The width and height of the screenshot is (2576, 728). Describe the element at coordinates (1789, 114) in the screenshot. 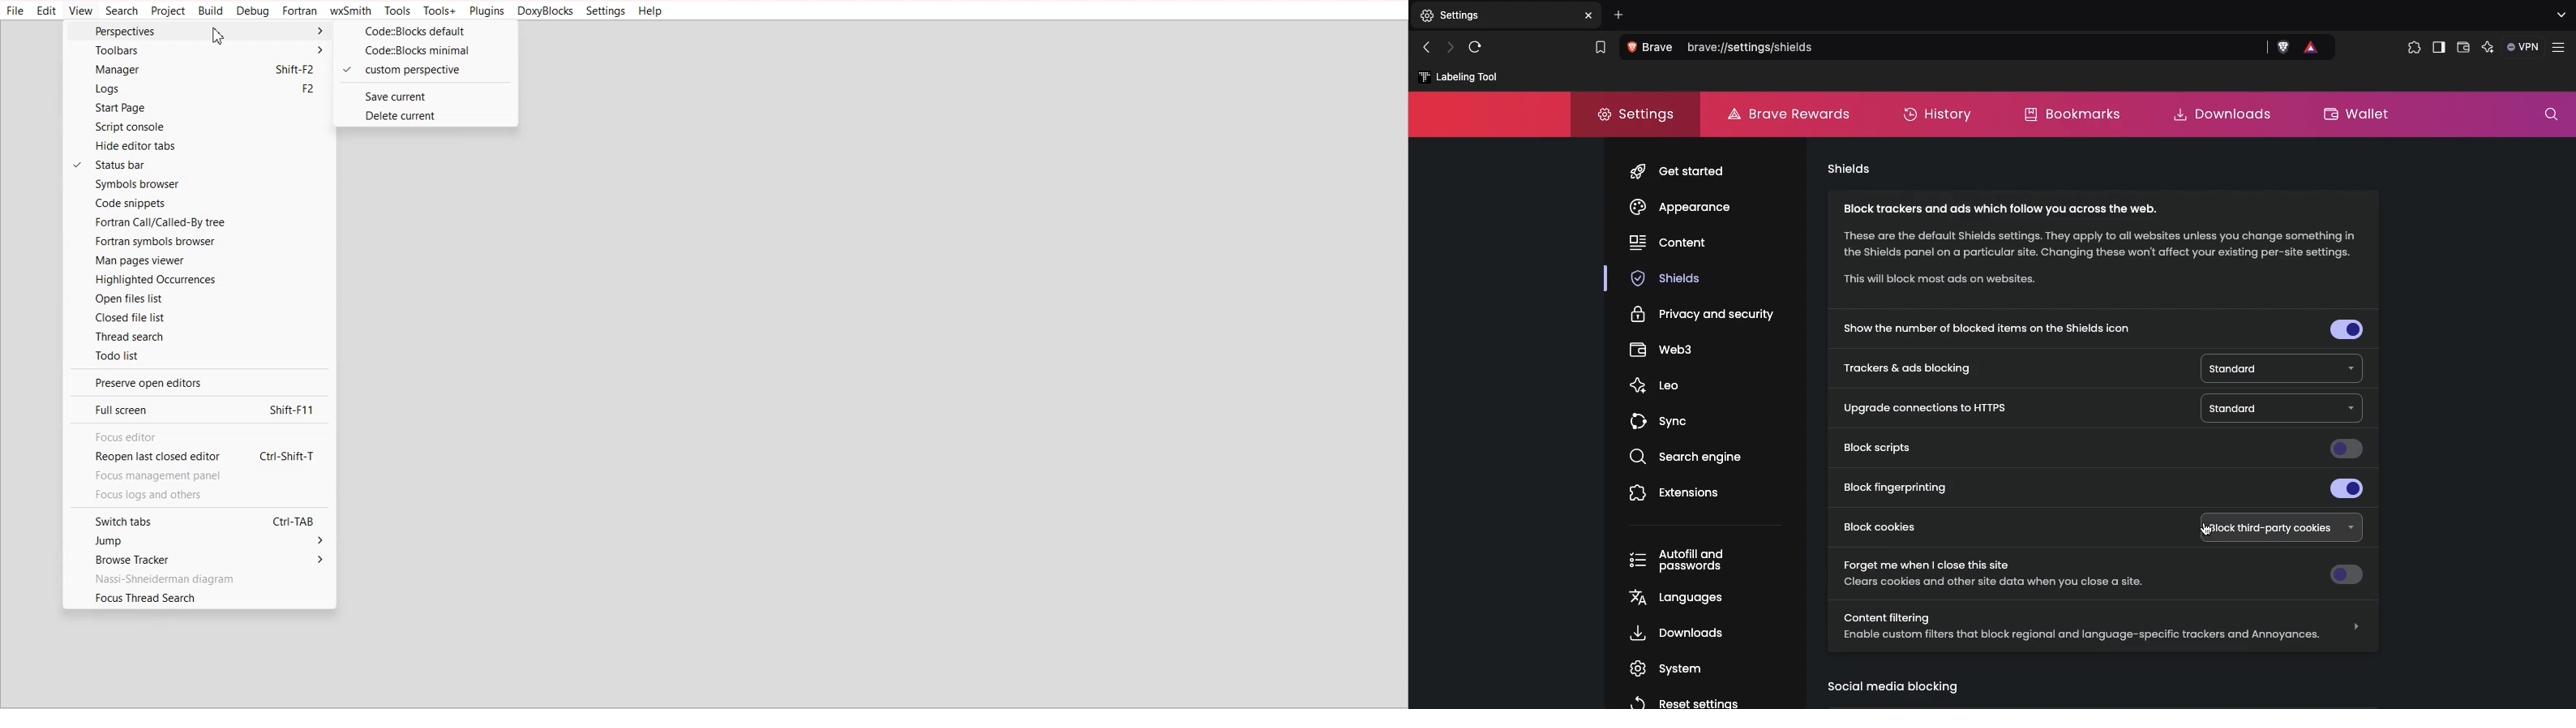

I see `Brave rewards` at that location.